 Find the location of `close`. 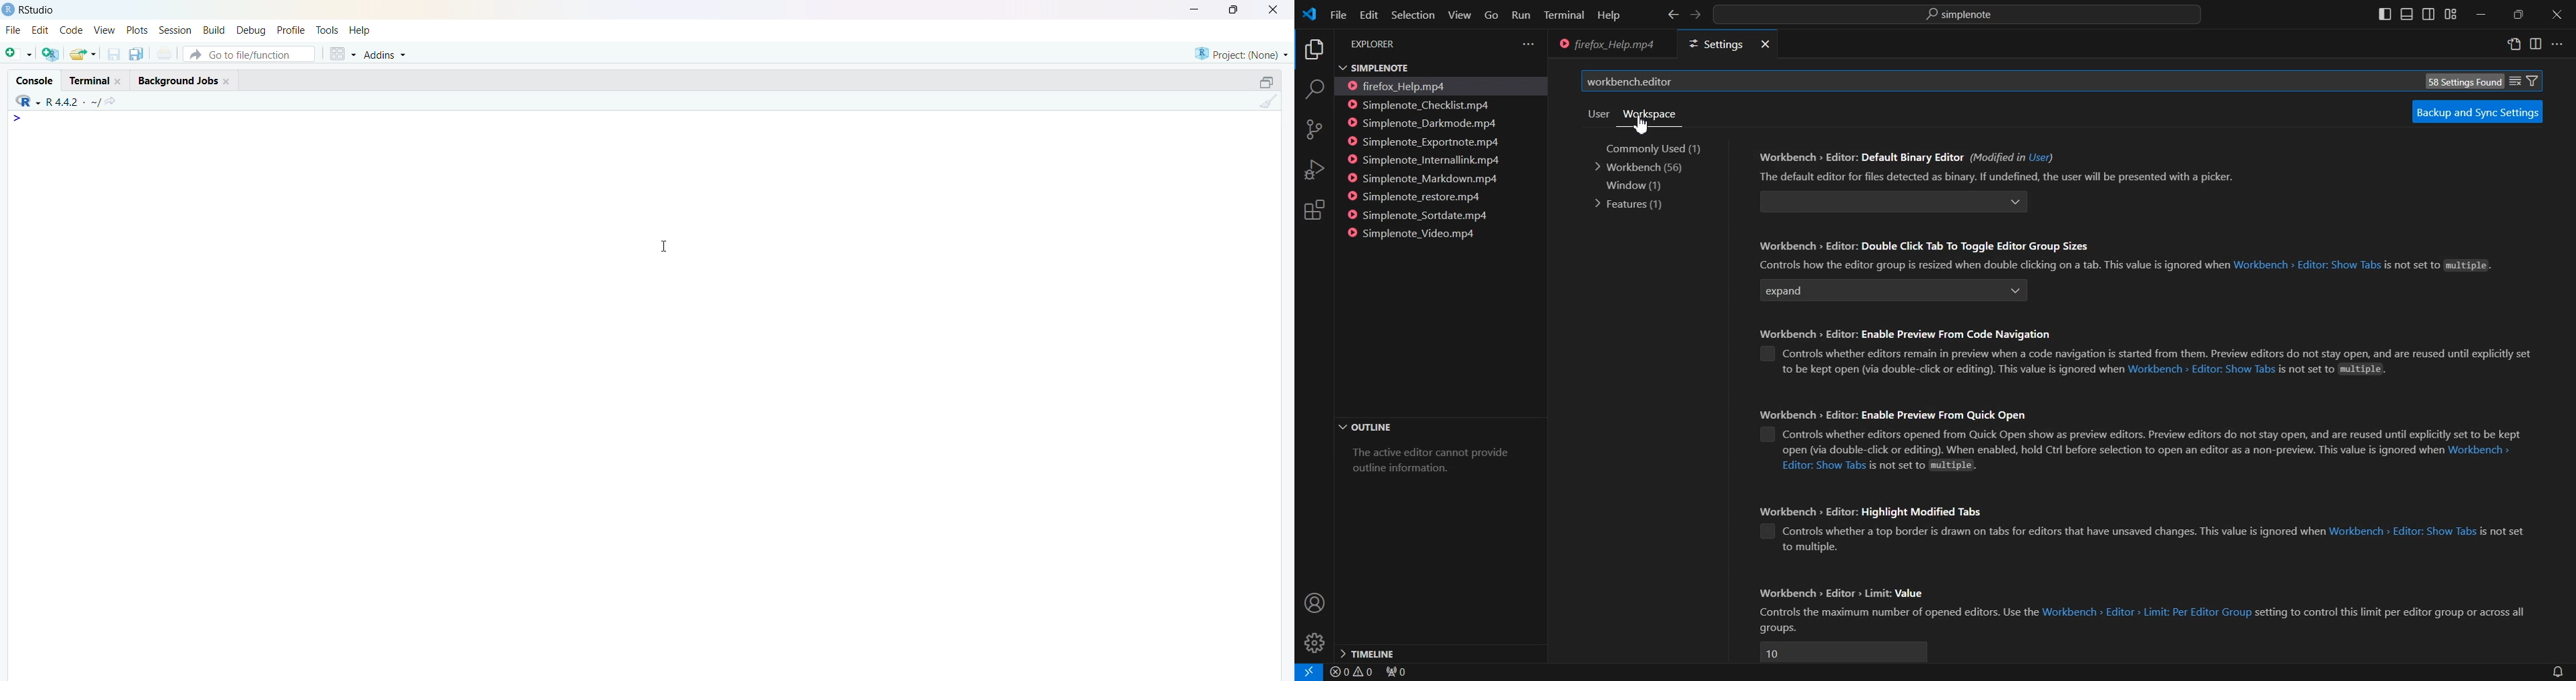

close is located at coordinates (1276, 9).